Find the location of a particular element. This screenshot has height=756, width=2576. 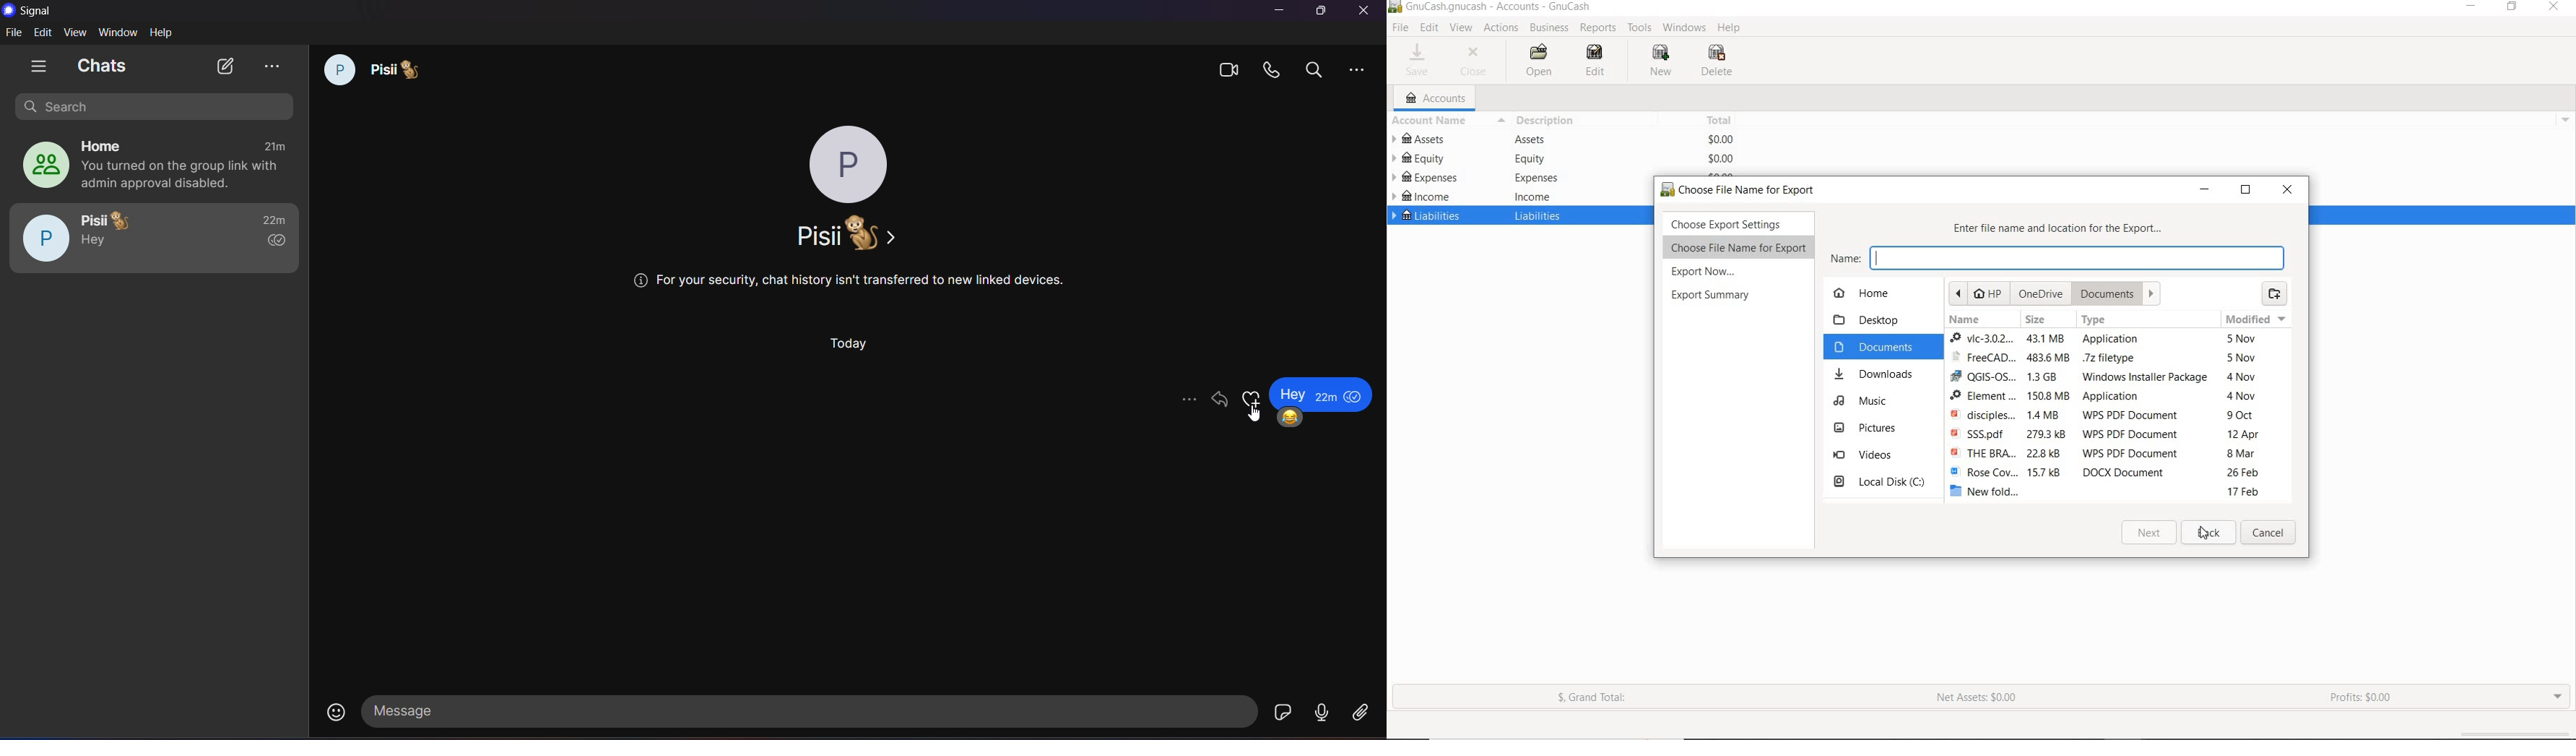

HELP is located at coordinates (1729, 28).